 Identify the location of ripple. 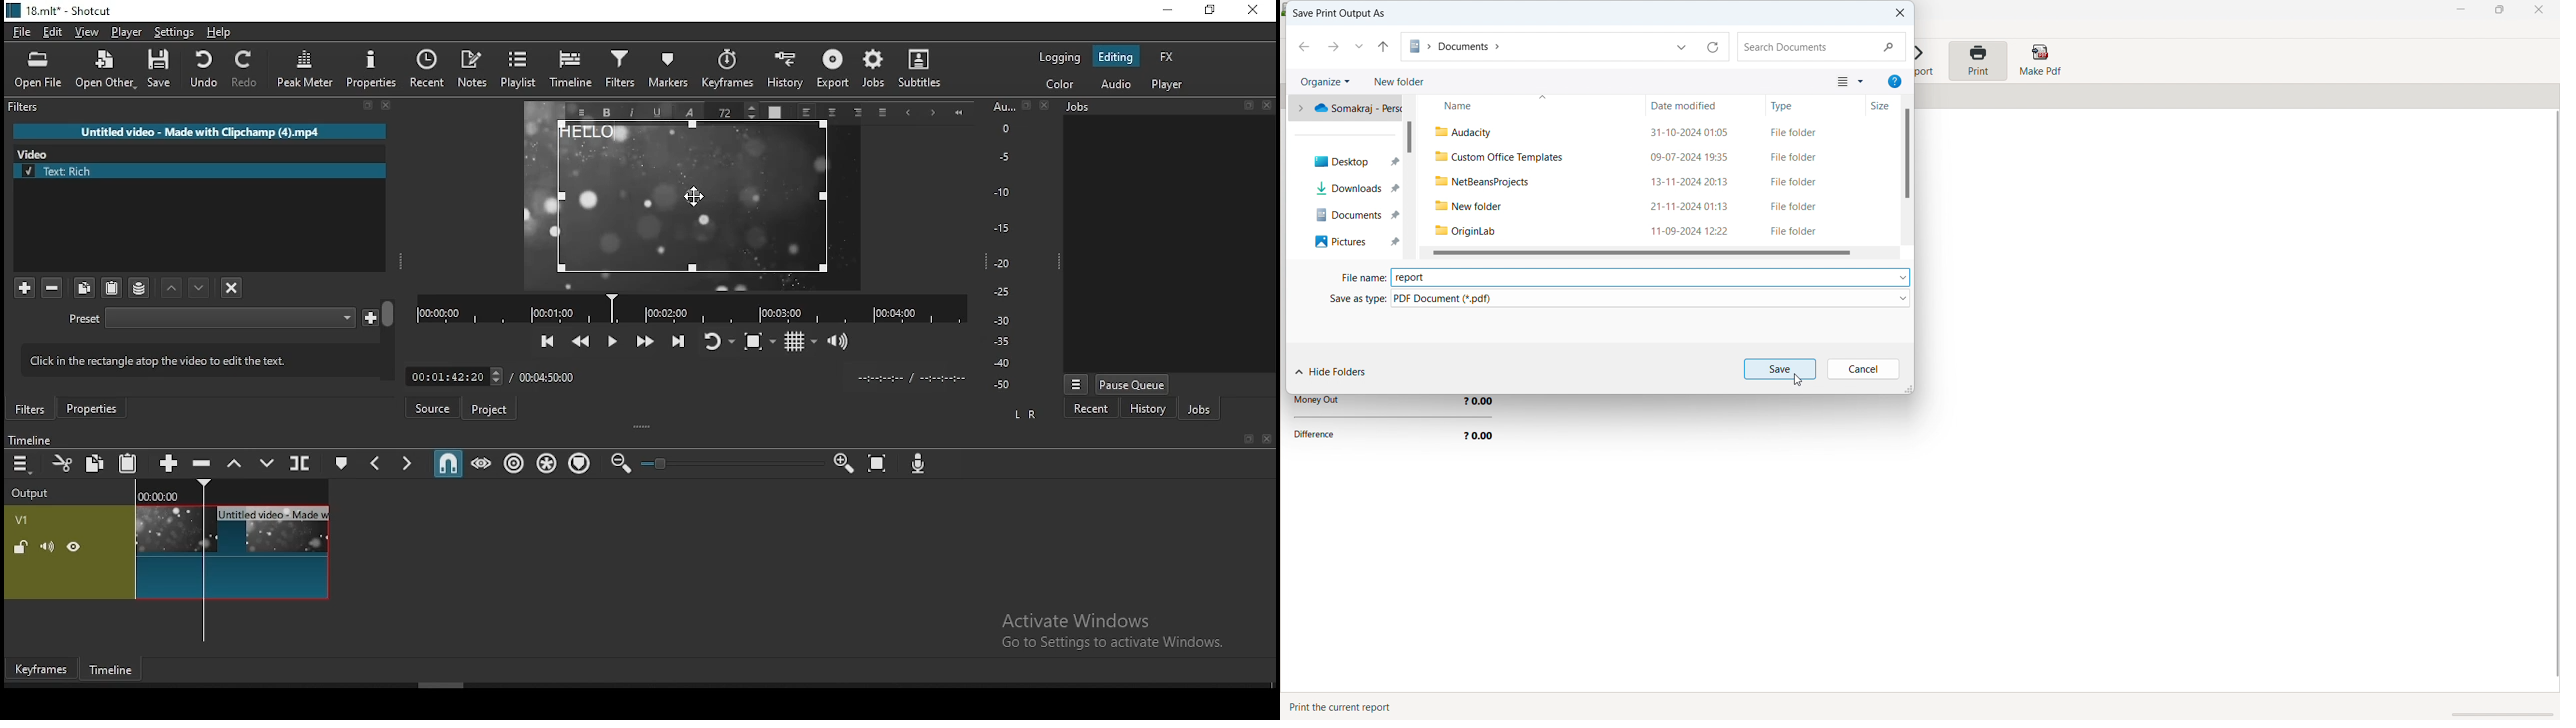
(513, 463).